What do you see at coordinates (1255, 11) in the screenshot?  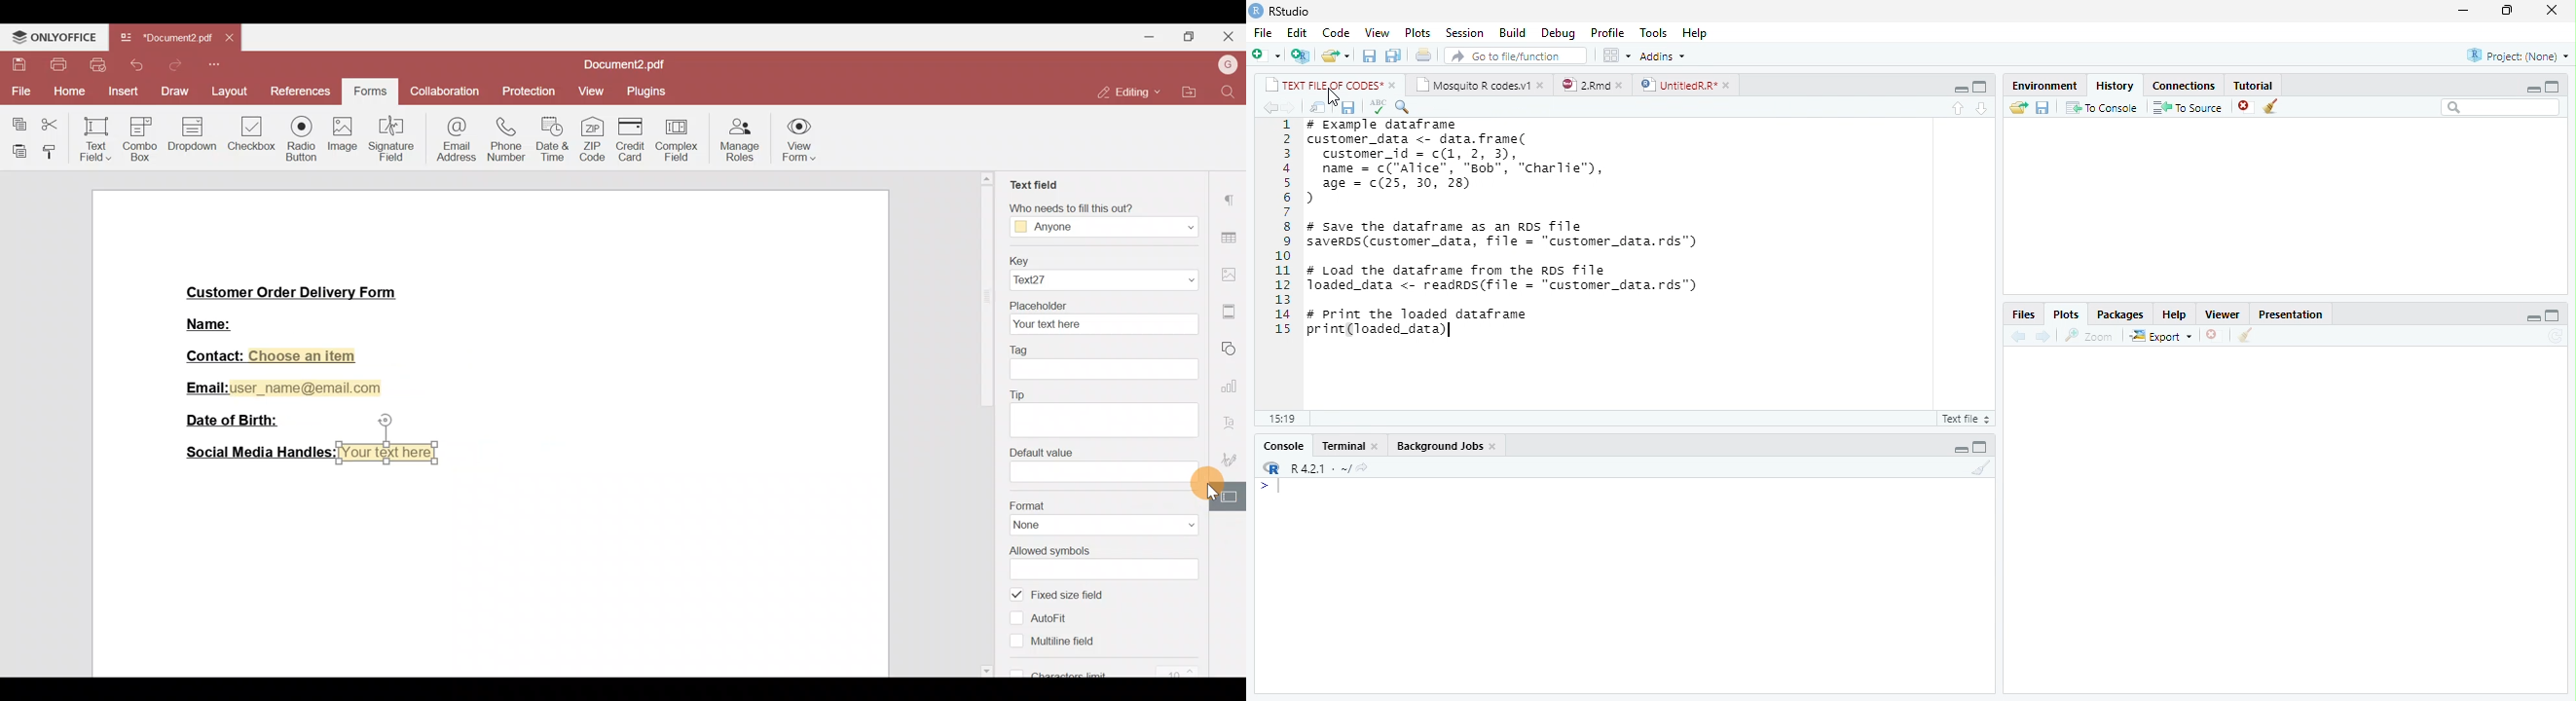 I see `logo` at bounding box center [1255, 11].